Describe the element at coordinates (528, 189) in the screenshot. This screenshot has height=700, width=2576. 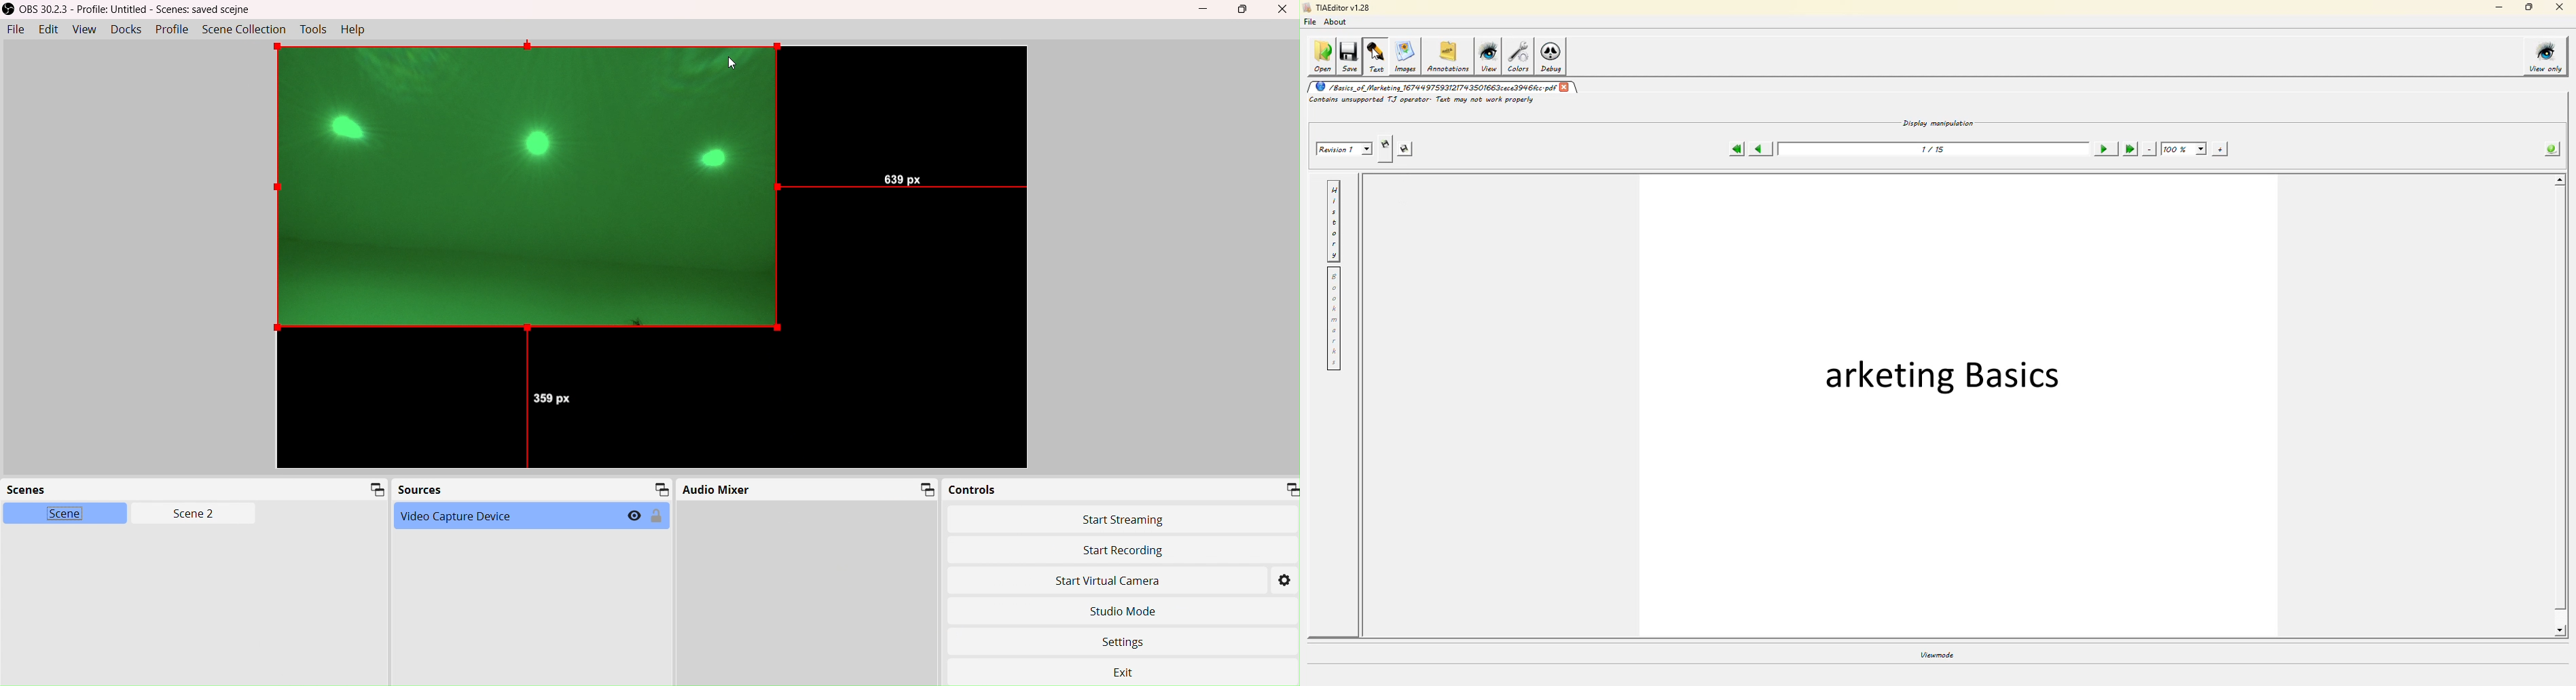
I see `output` at that location.